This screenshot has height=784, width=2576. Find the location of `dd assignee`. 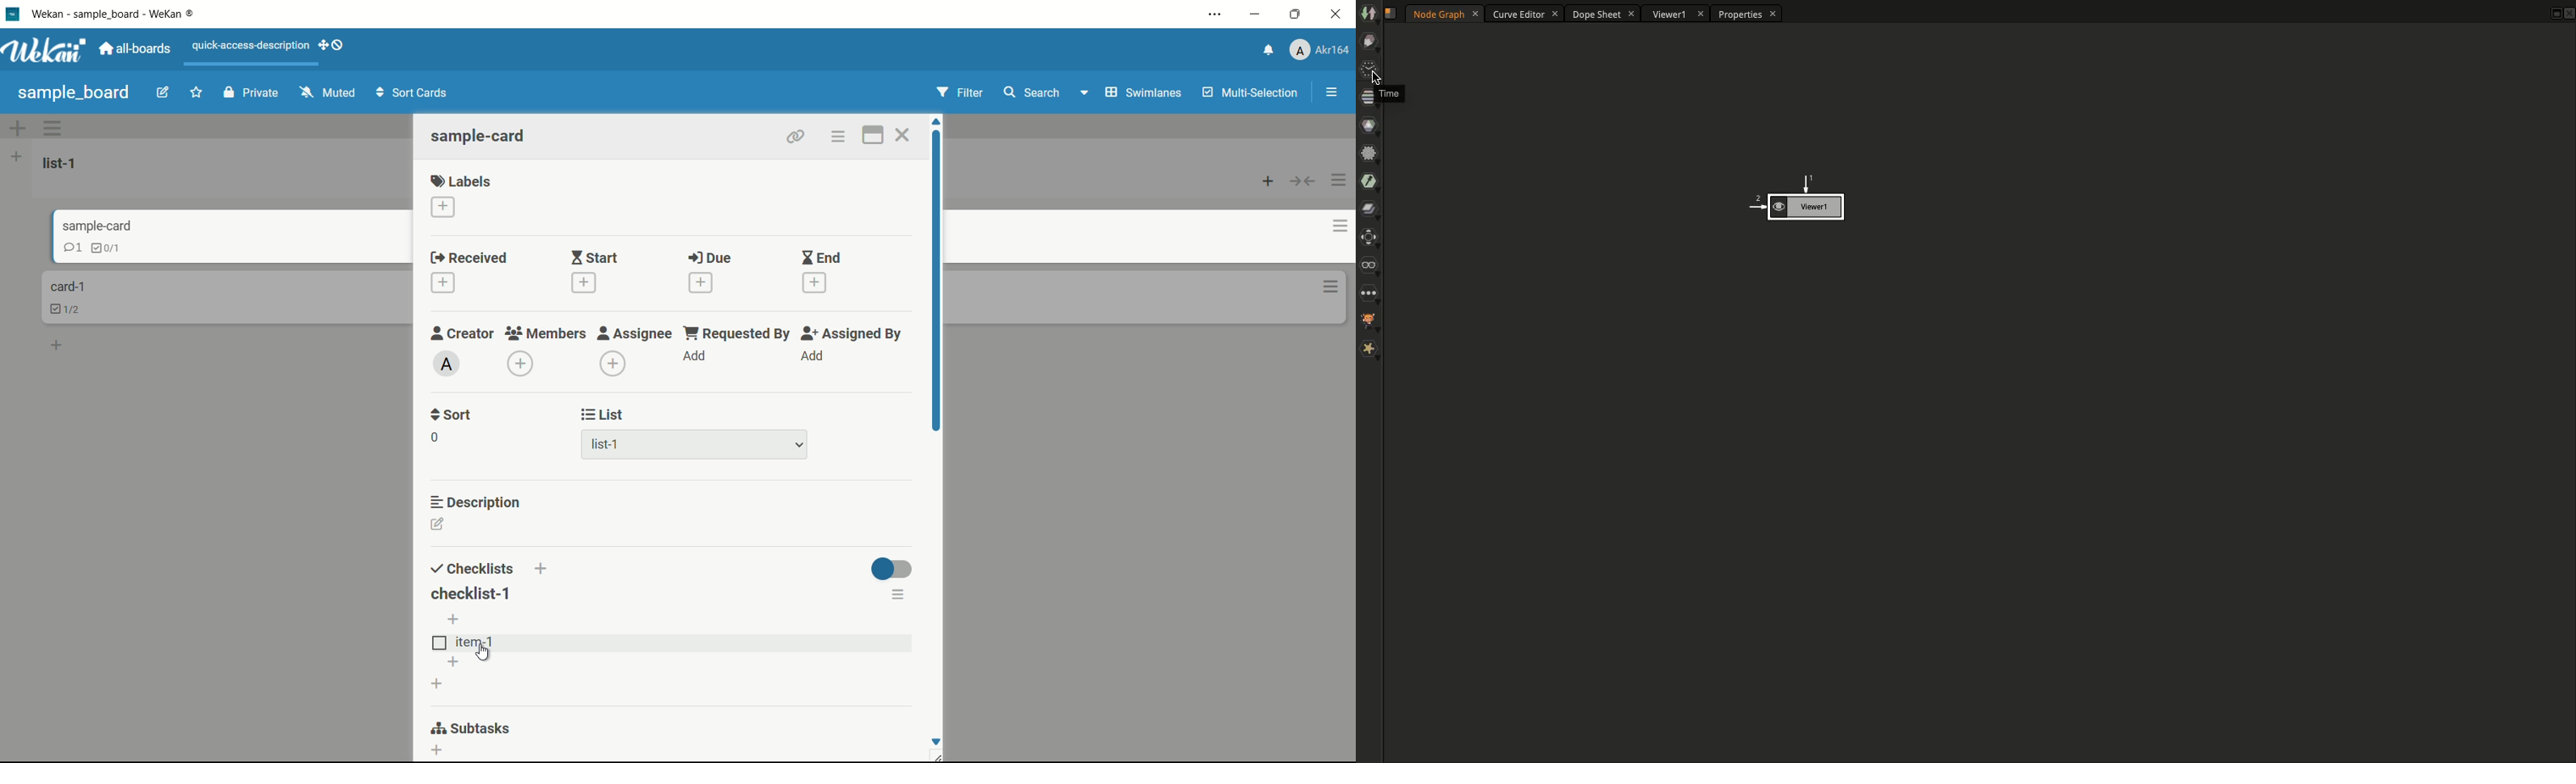

dd assignee is located at coordinates (612, 364).